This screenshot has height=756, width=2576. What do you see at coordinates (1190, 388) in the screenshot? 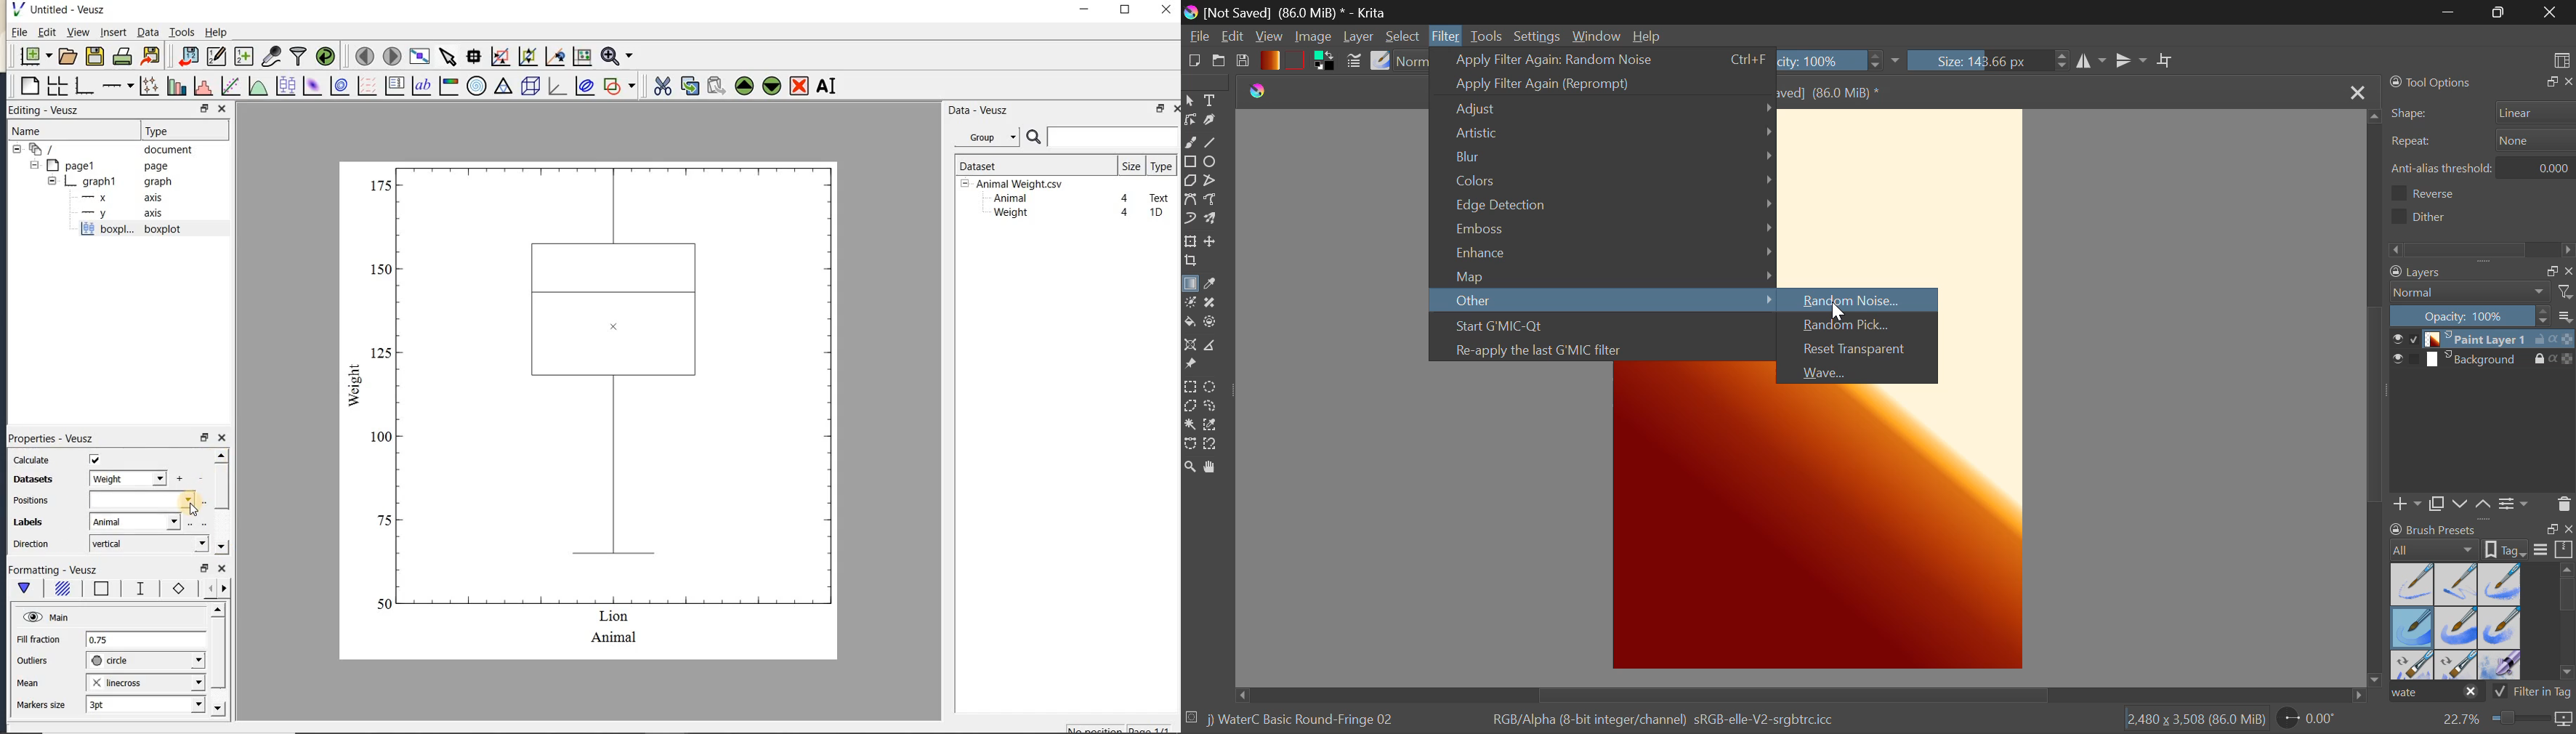
I see `Rectangular Selection` at bounding box center [1190, 388].